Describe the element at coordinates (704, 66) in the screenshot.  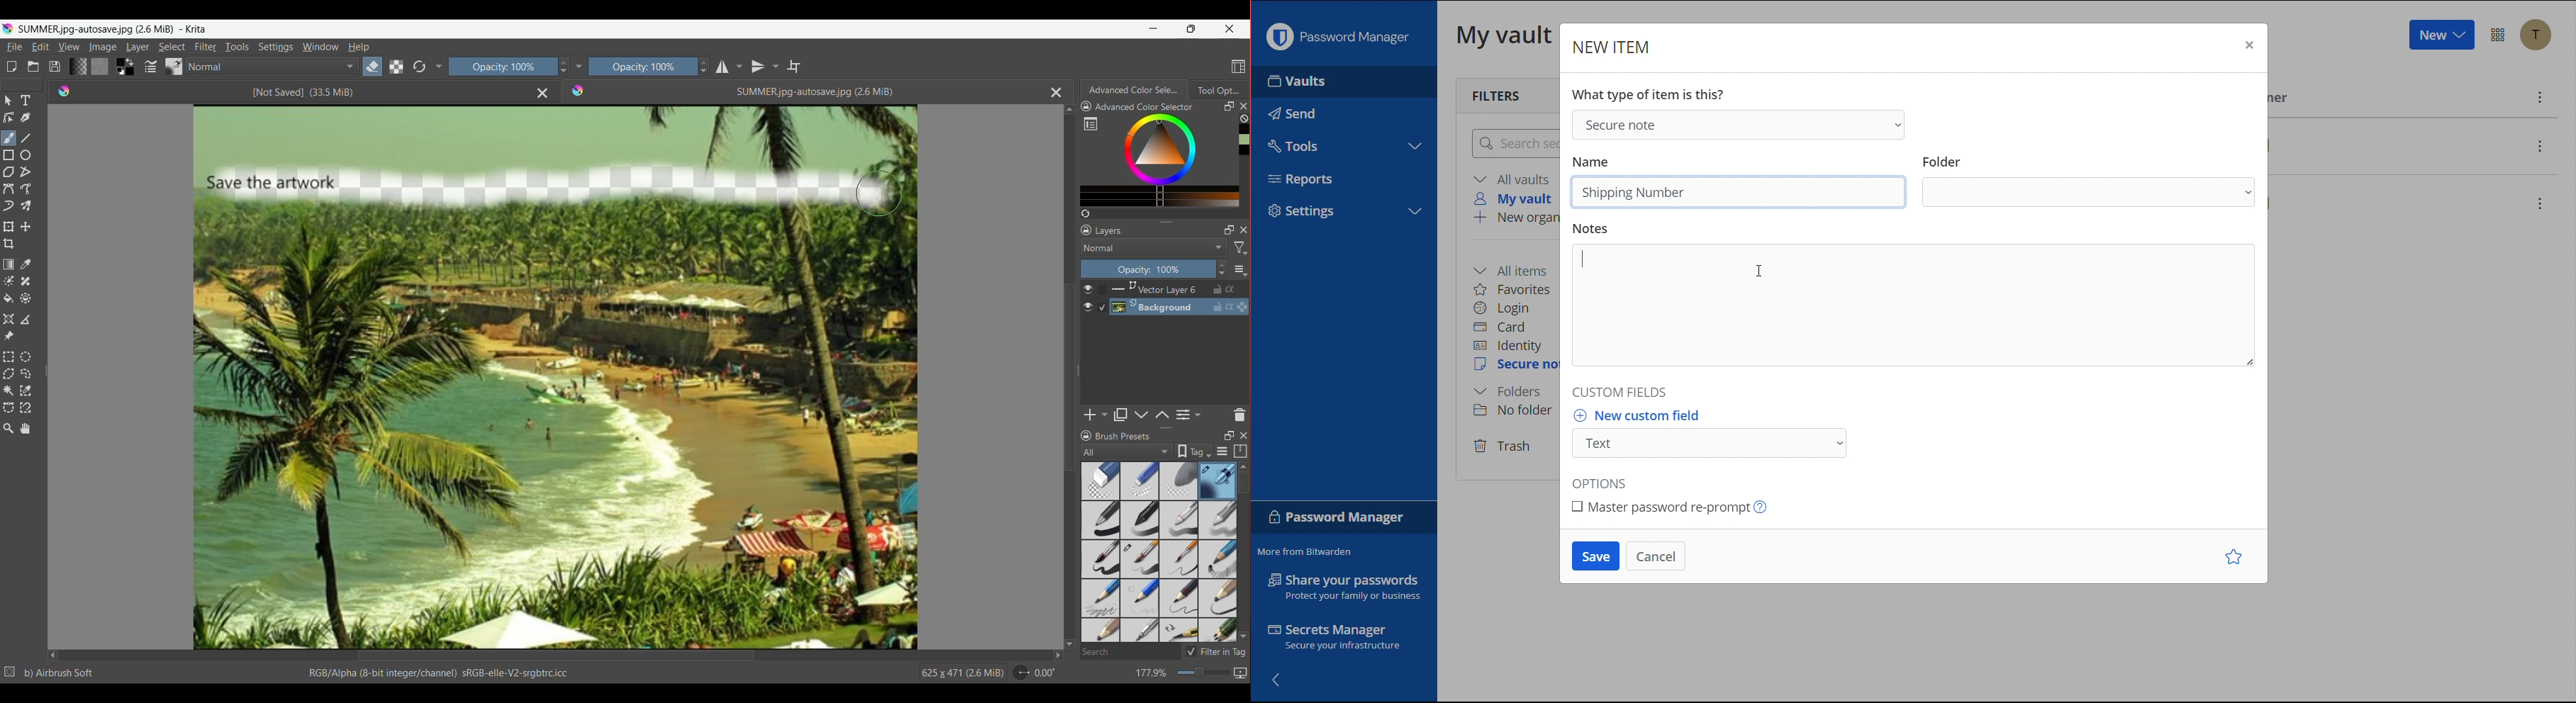
I see `Increase/Decrease opacity` at that location.